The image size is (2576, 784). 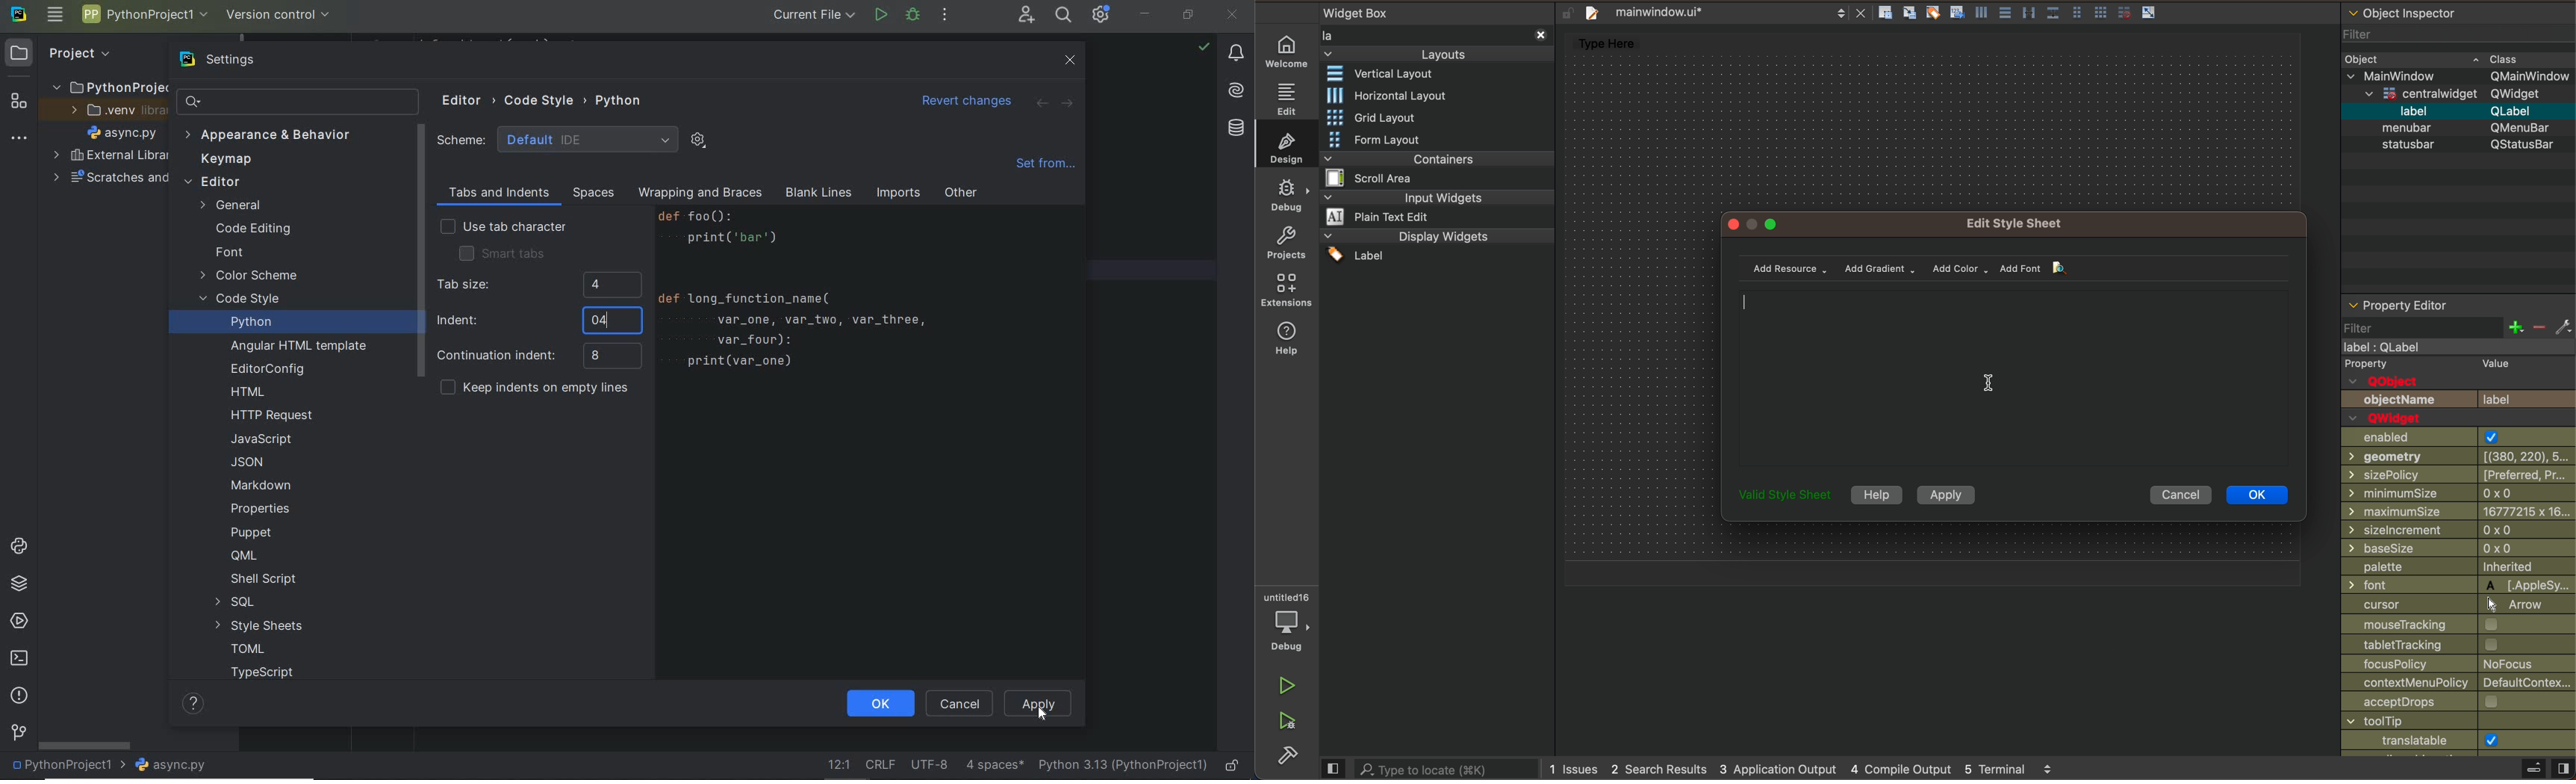 What do you see at coordinates (1991, 390) in the screenshot?
I see `cursor` at bounding box center [1991, 390].